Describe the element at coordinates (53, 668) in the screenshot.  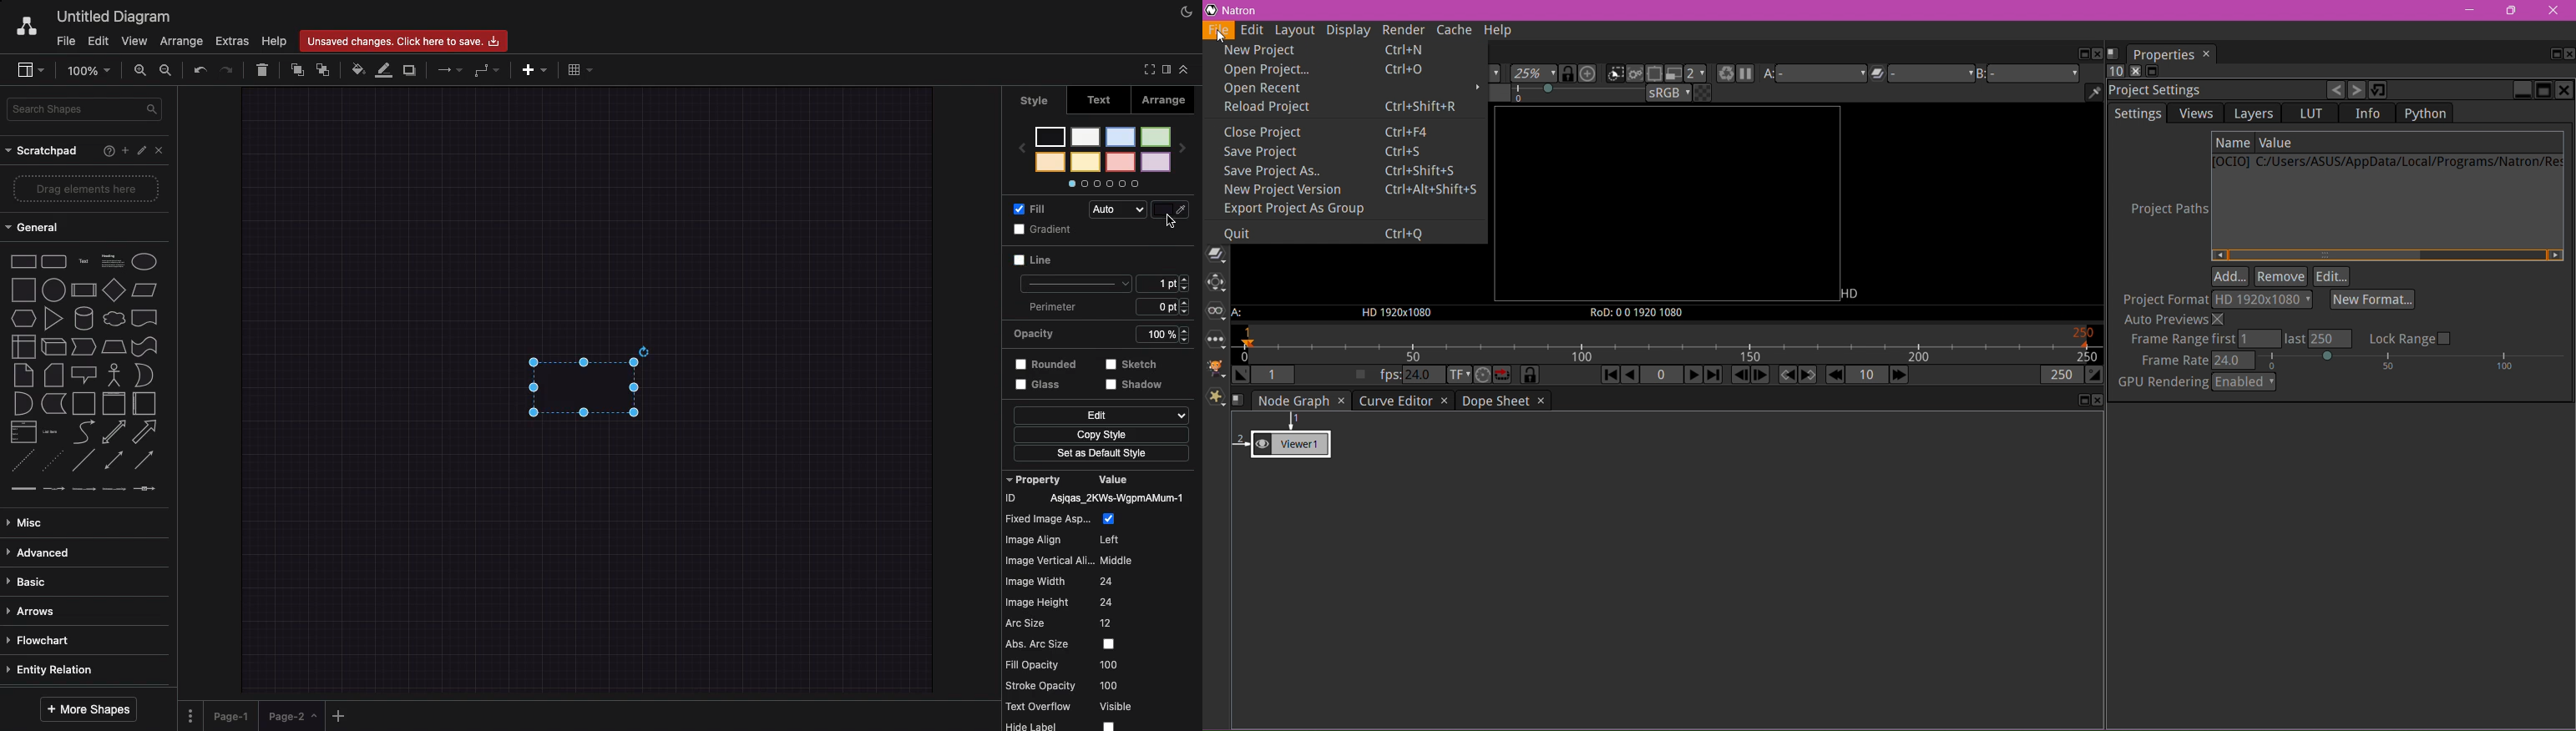
I see `Entity relation` at that location.